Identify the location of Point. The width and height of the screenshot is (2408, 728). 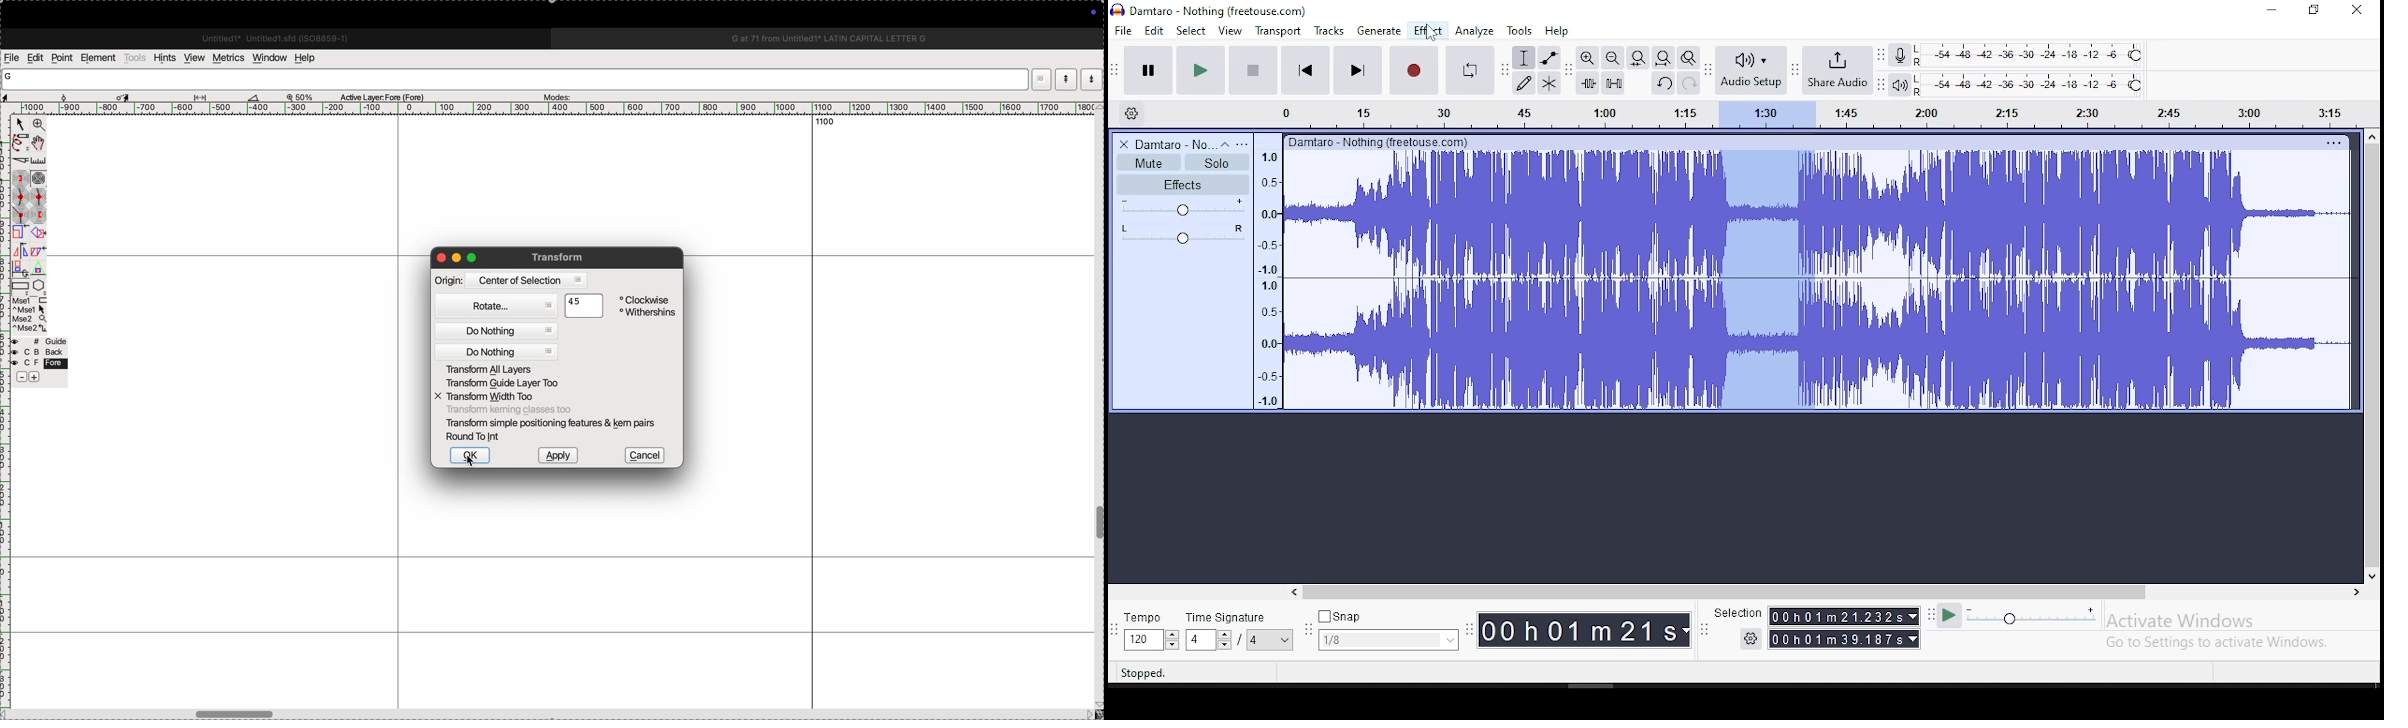
(21, 125).